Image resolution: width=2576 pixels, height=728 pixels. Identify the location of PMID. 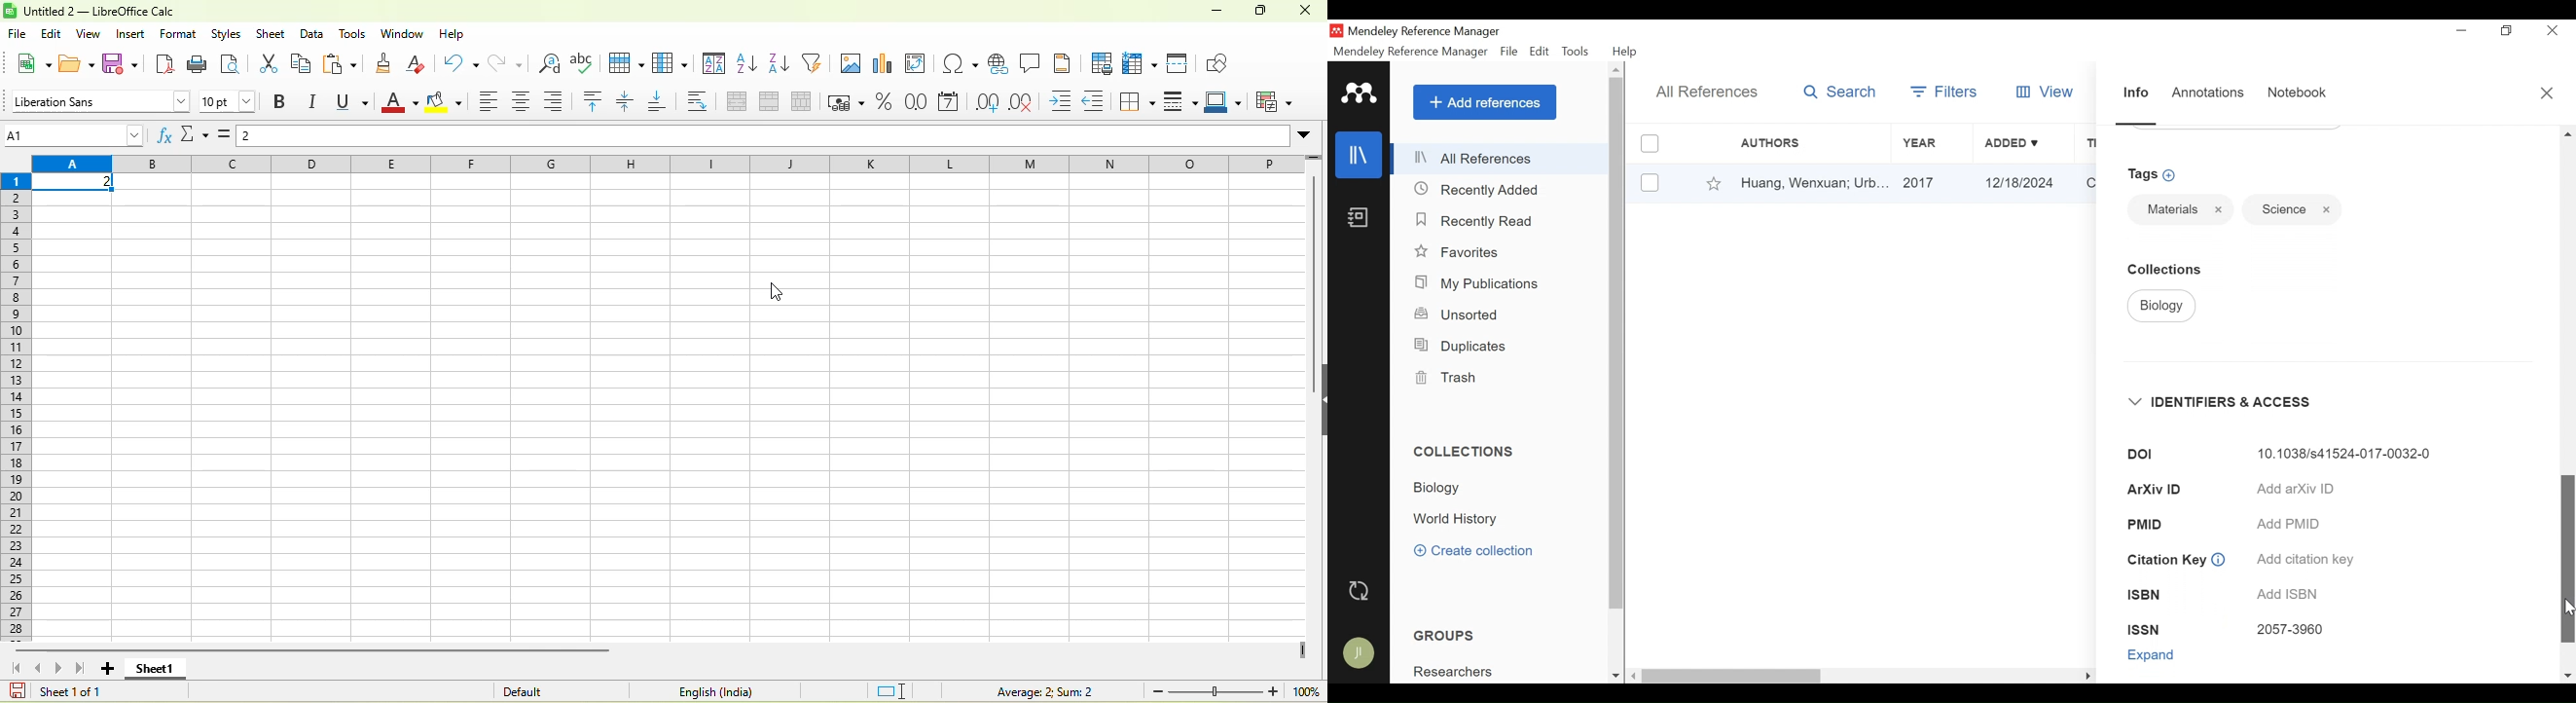
(2146, 523).